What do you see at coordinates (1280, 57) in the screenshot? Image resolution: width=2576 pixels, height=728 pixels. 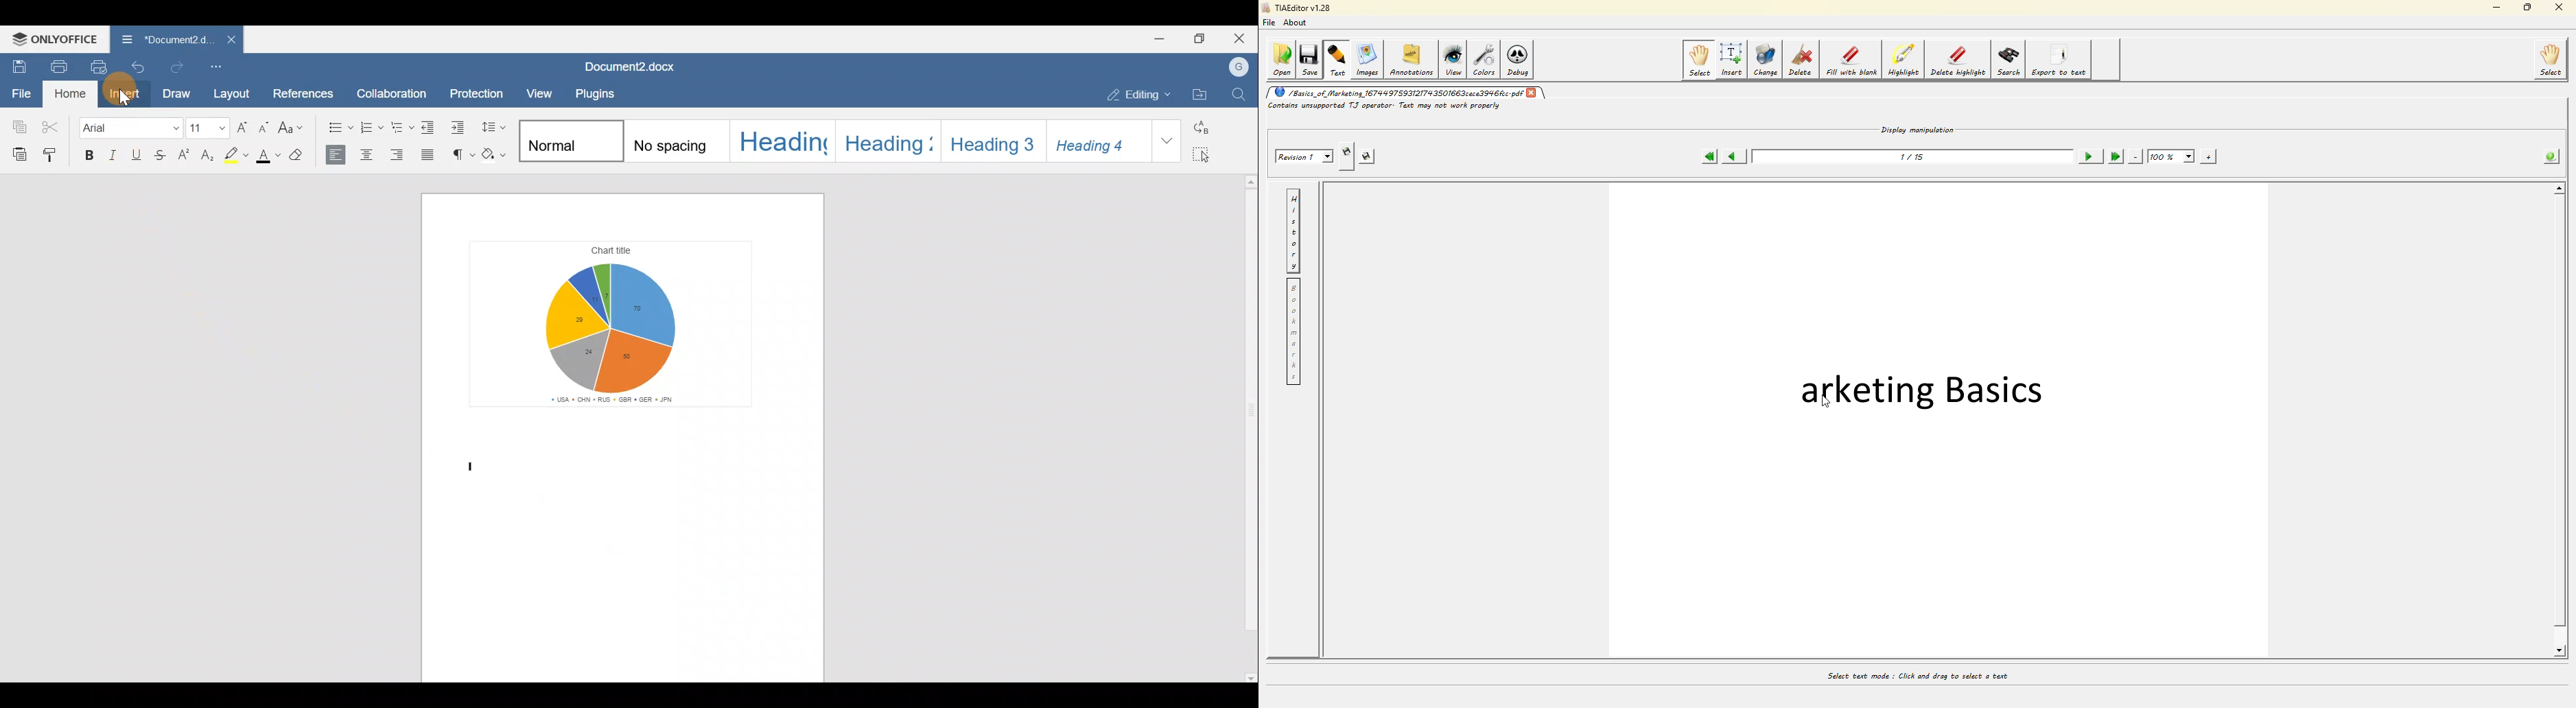 I see `open` at bounding box center [1280, 57].